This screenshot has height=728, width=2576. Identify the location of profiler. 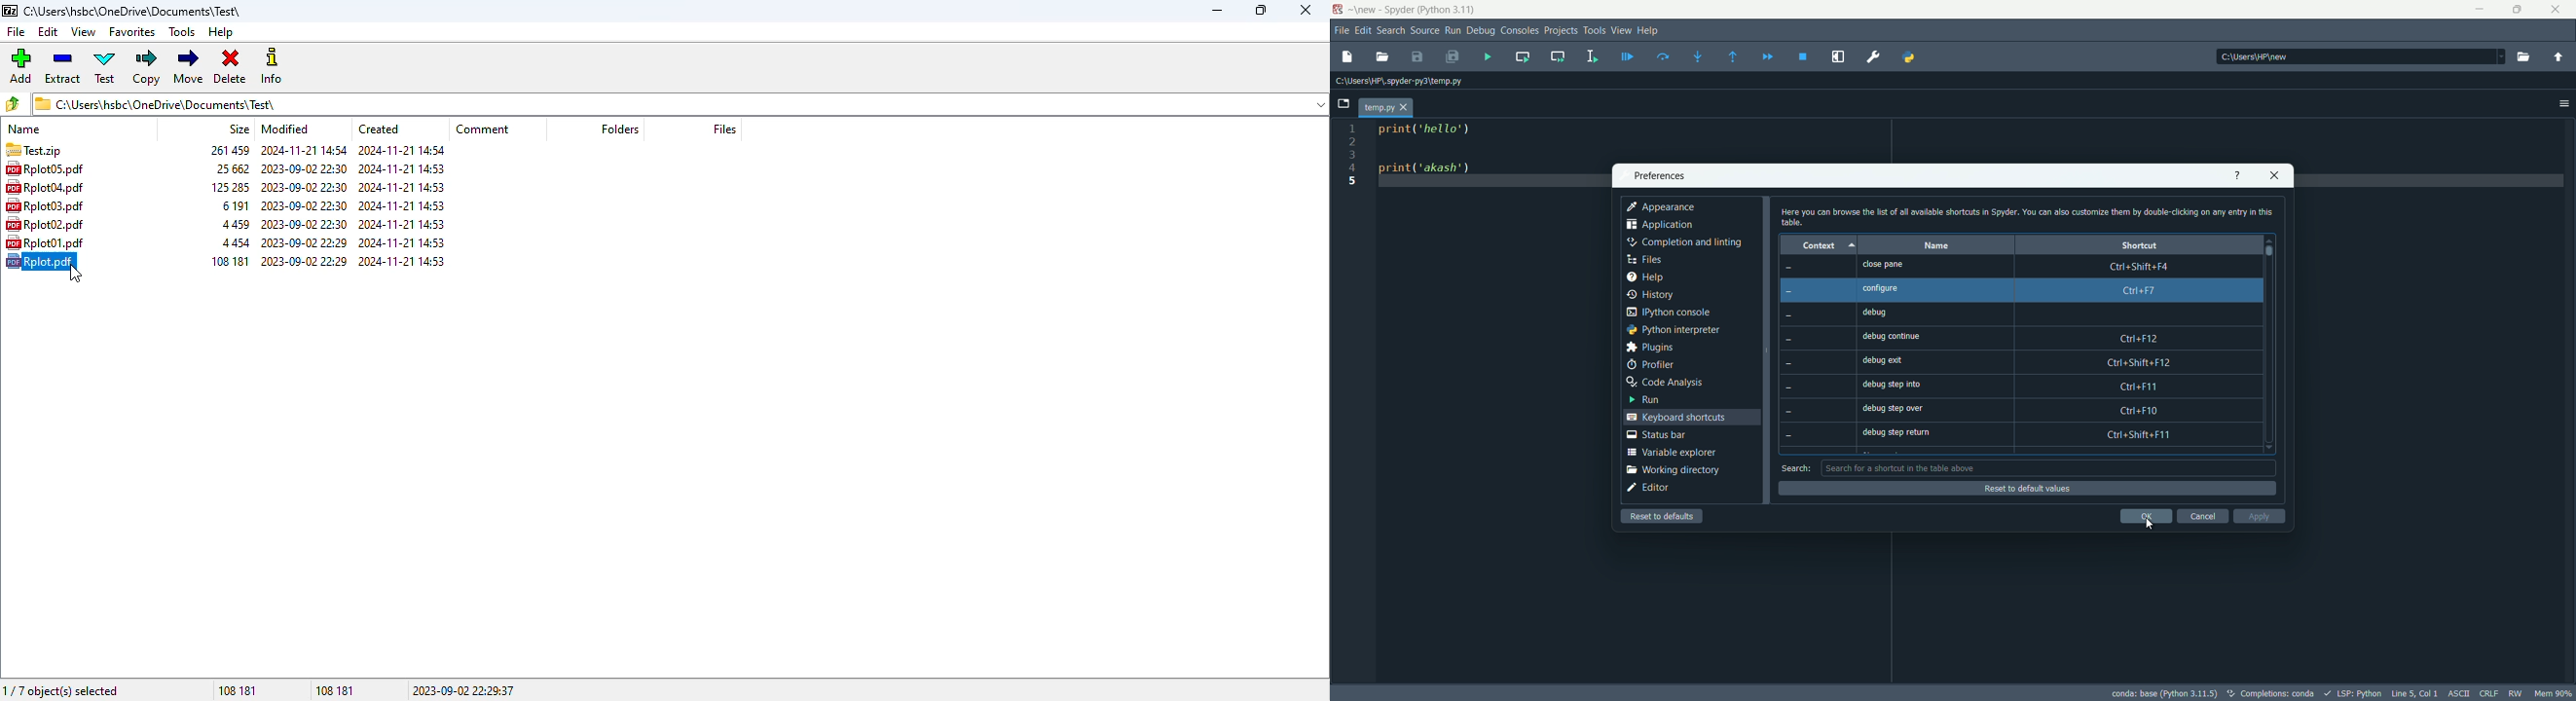
(1650, 365).